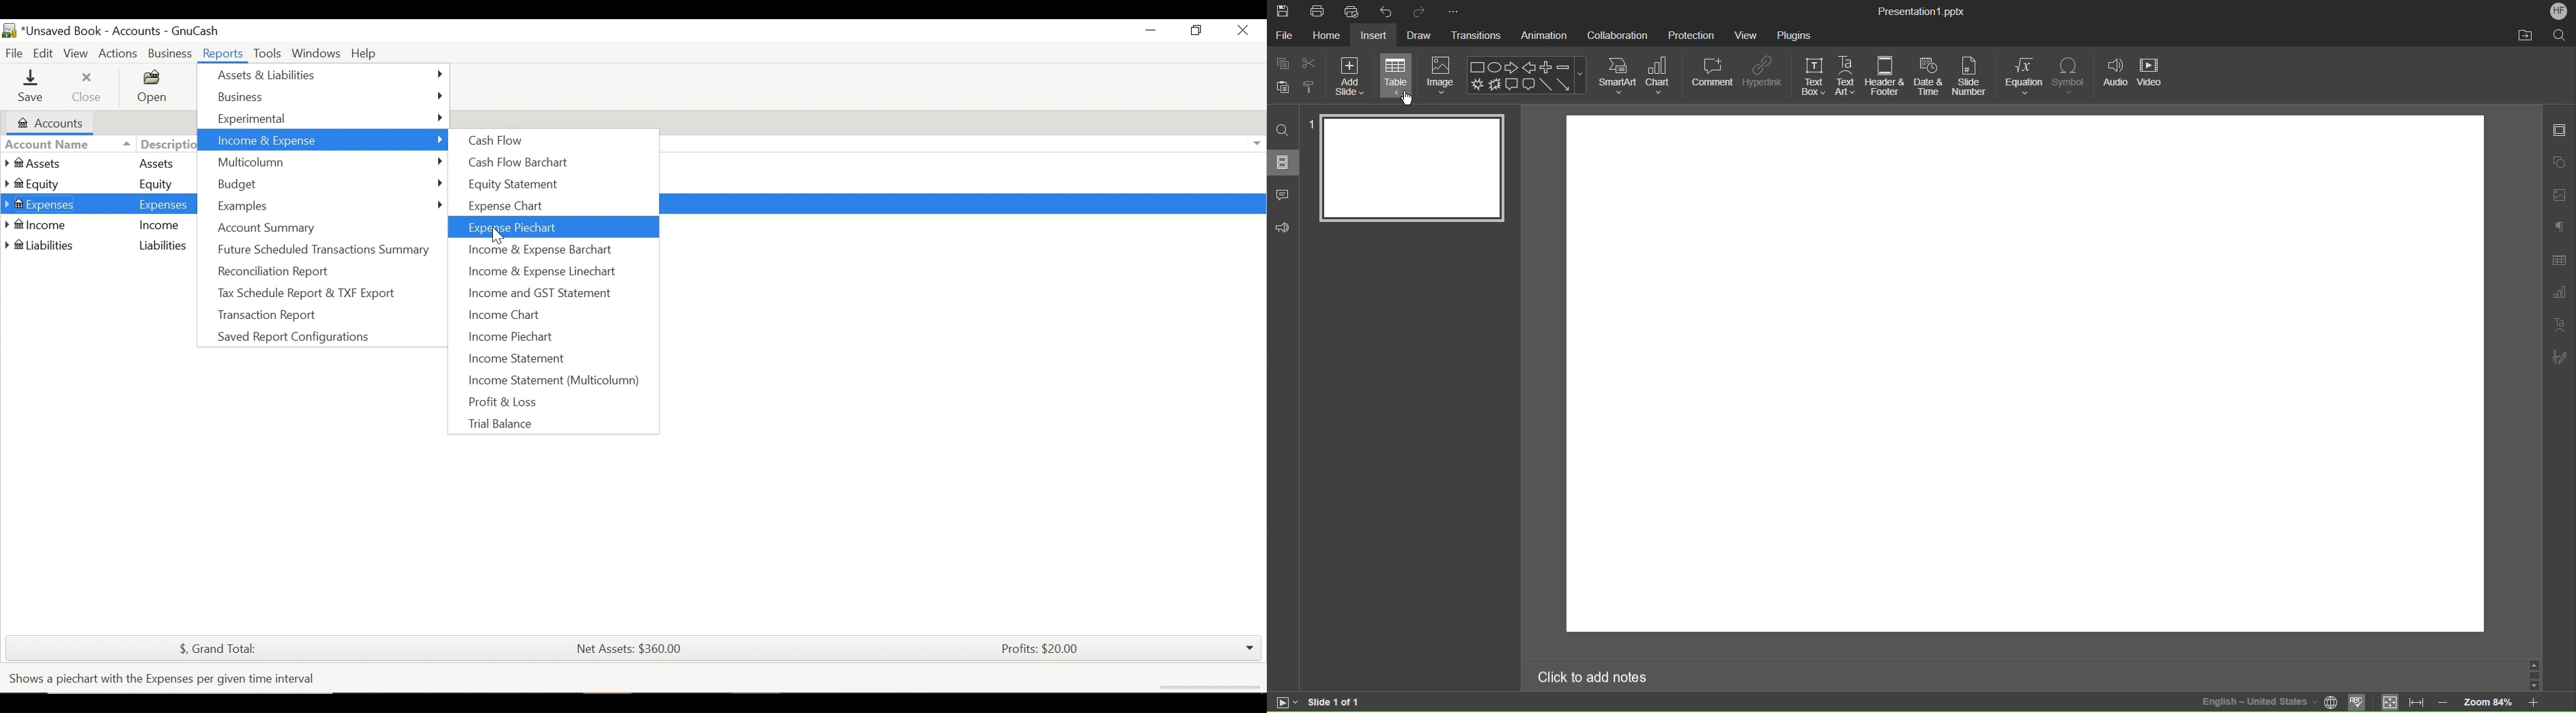 This screenshot has height=728, width=2576. What do you see at coordinates (492, 140) in the screenshot?
I see `Cash Flow` at bounding box center [492, 140].